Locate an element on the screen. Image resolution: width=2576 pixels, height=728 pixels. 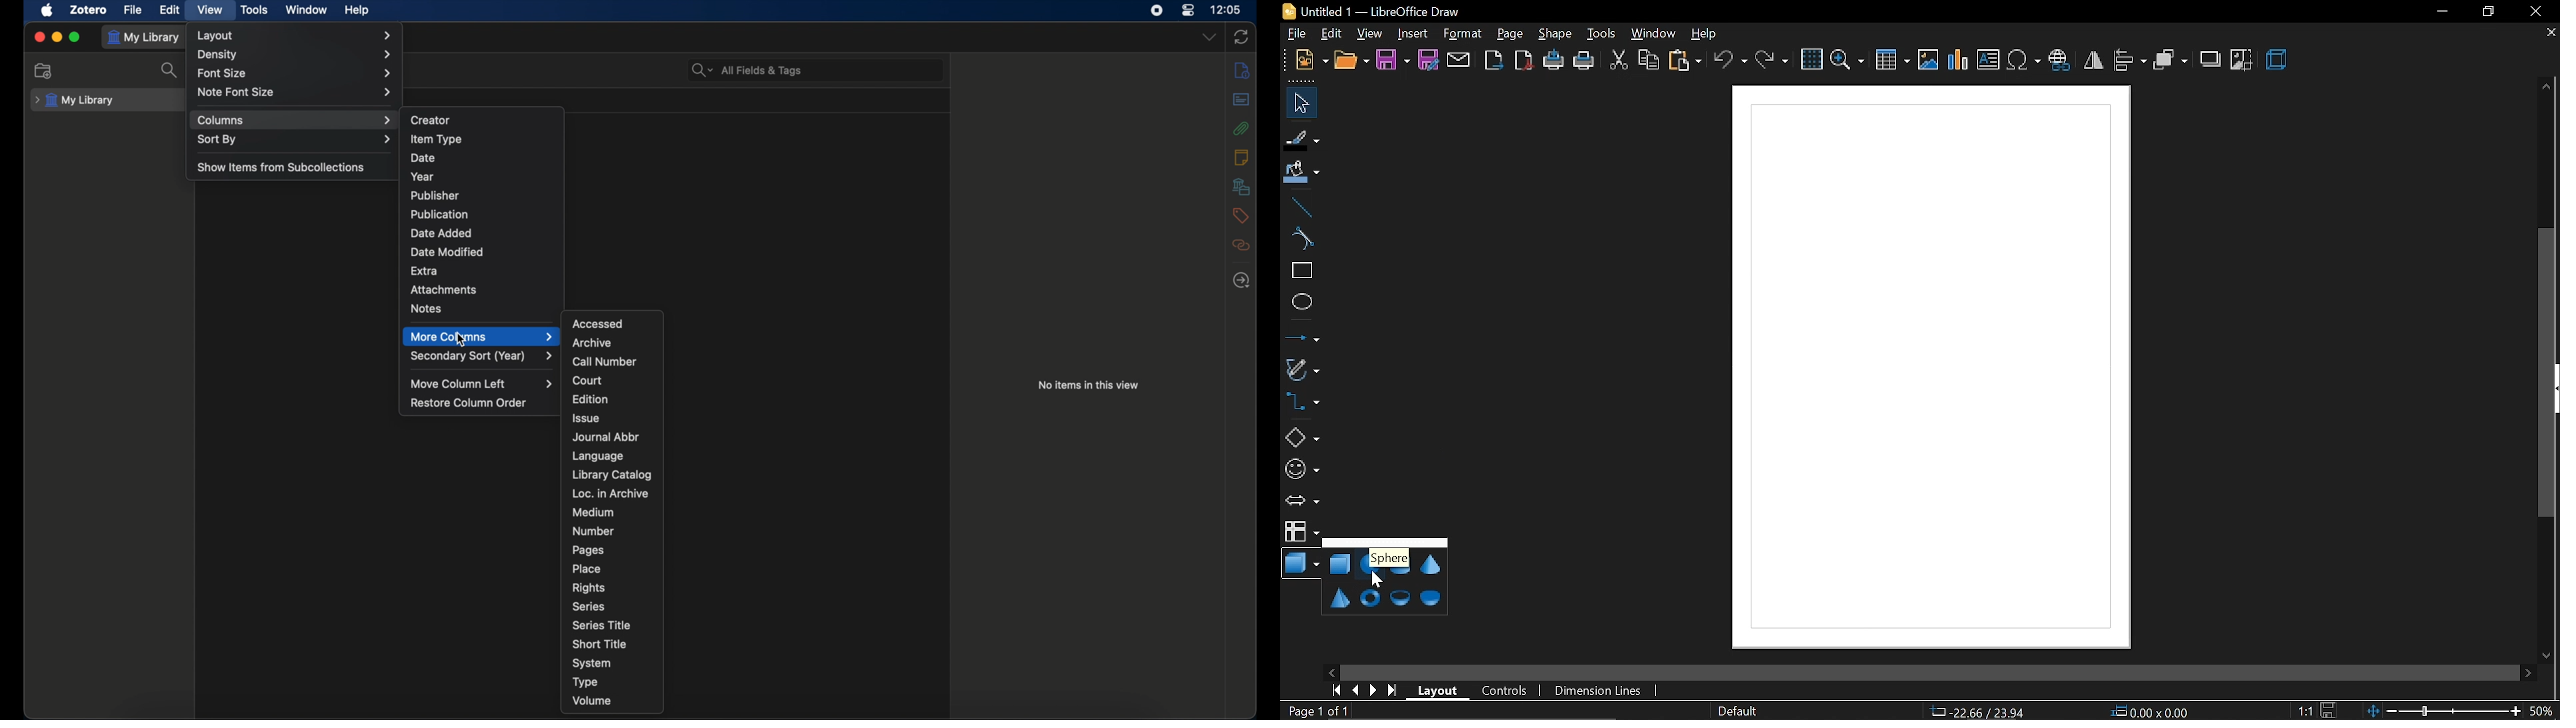
restore column order is located at coordinates (471, 403).